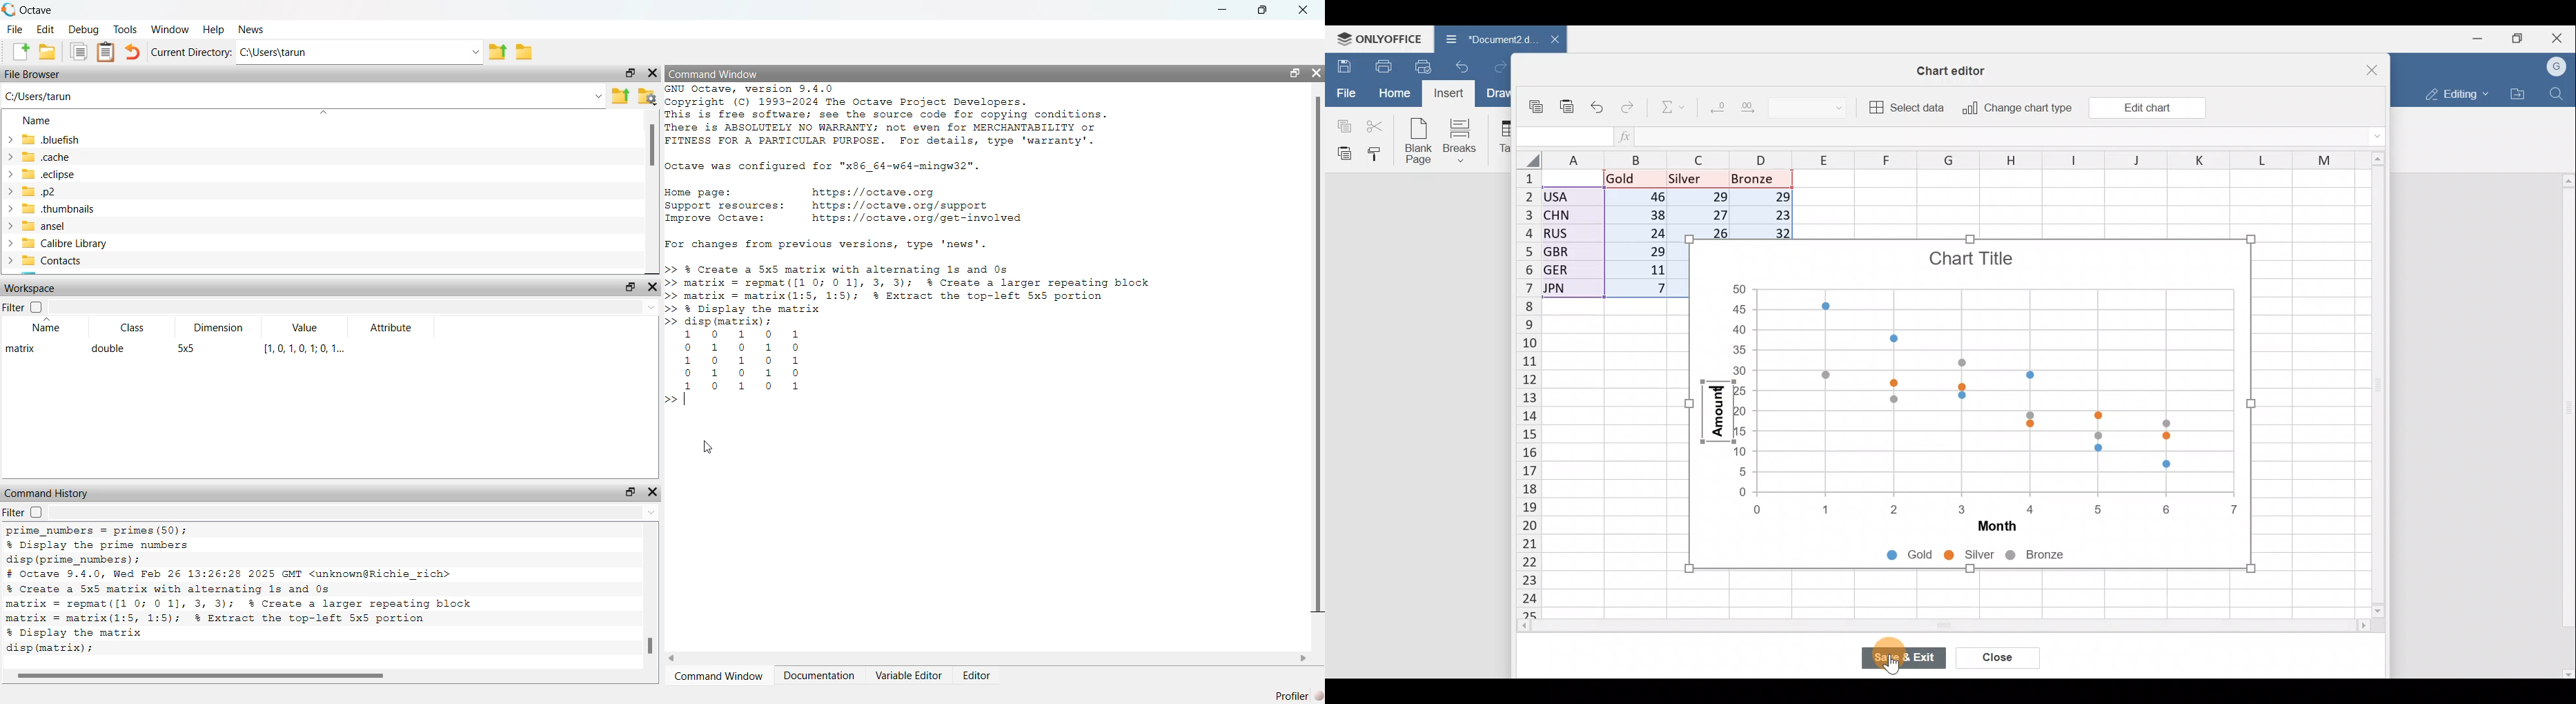  Describe the element at coordinates (59, 208) in the screenshot. I see `.thumbnails` at that location.